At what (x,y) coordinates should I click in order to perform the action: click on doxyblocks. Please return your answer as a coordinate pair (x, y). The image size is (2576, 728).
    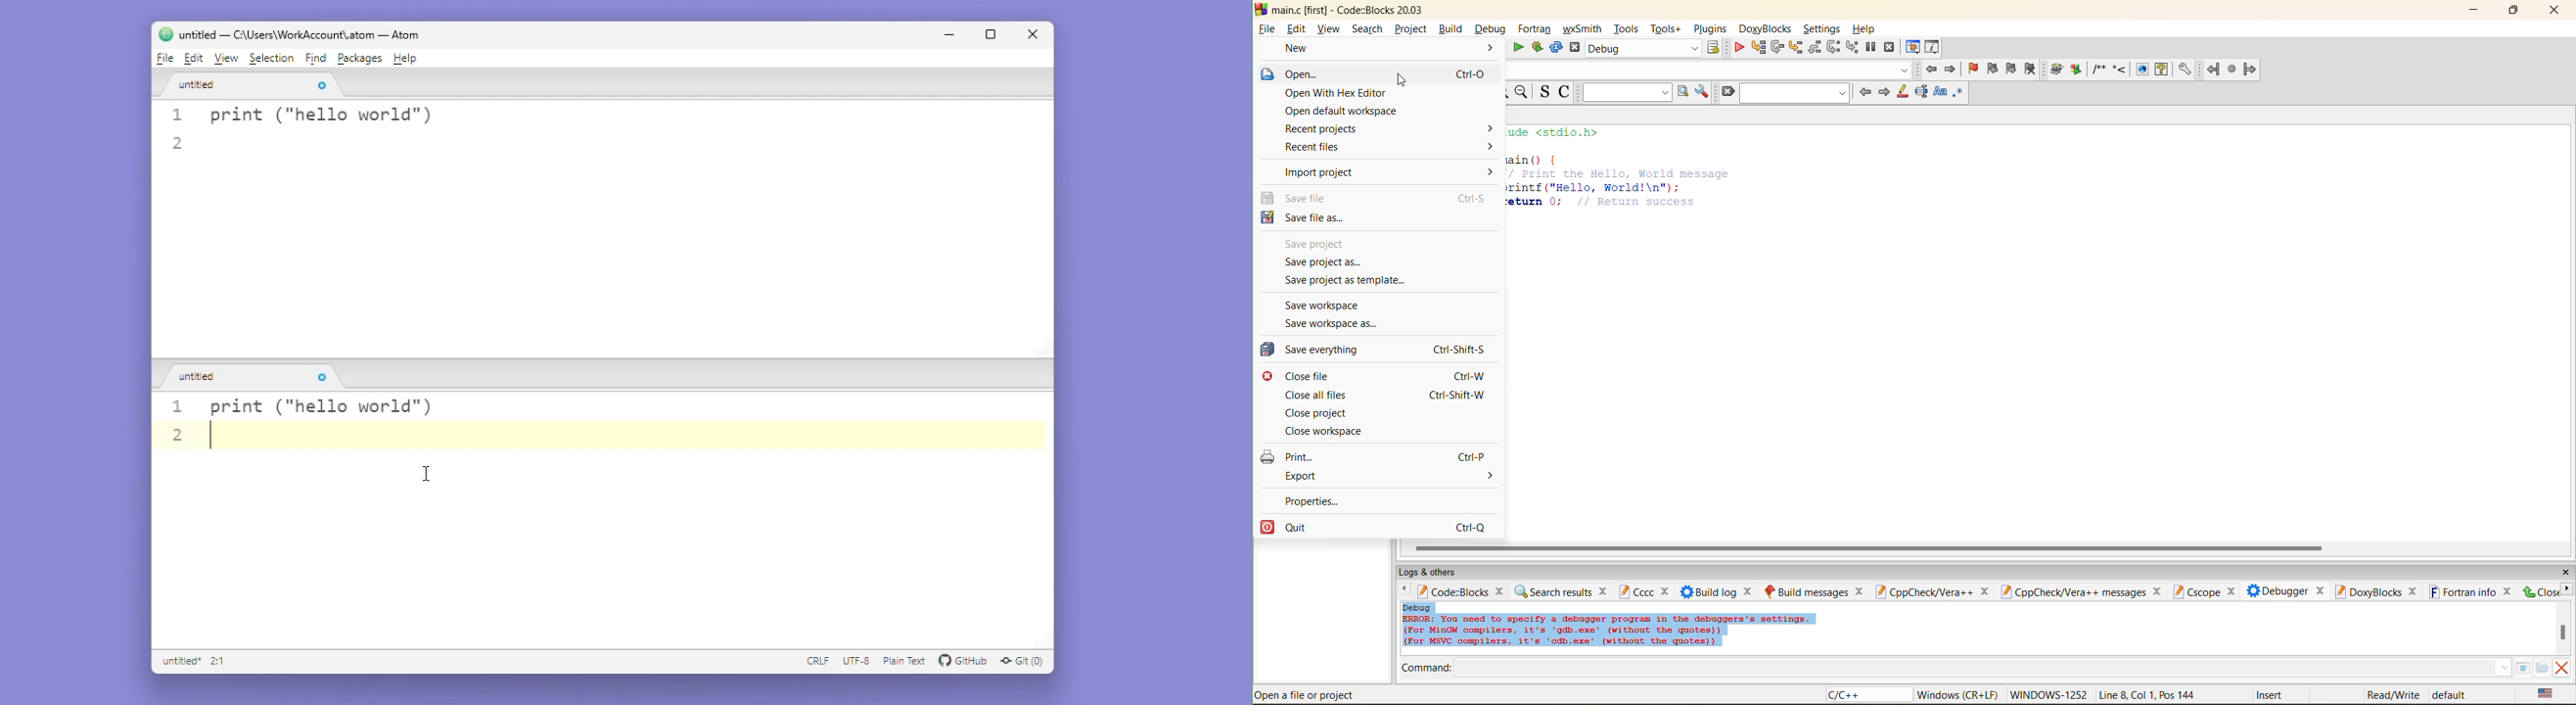
    Looking at the image, I should click on (2368, 591).